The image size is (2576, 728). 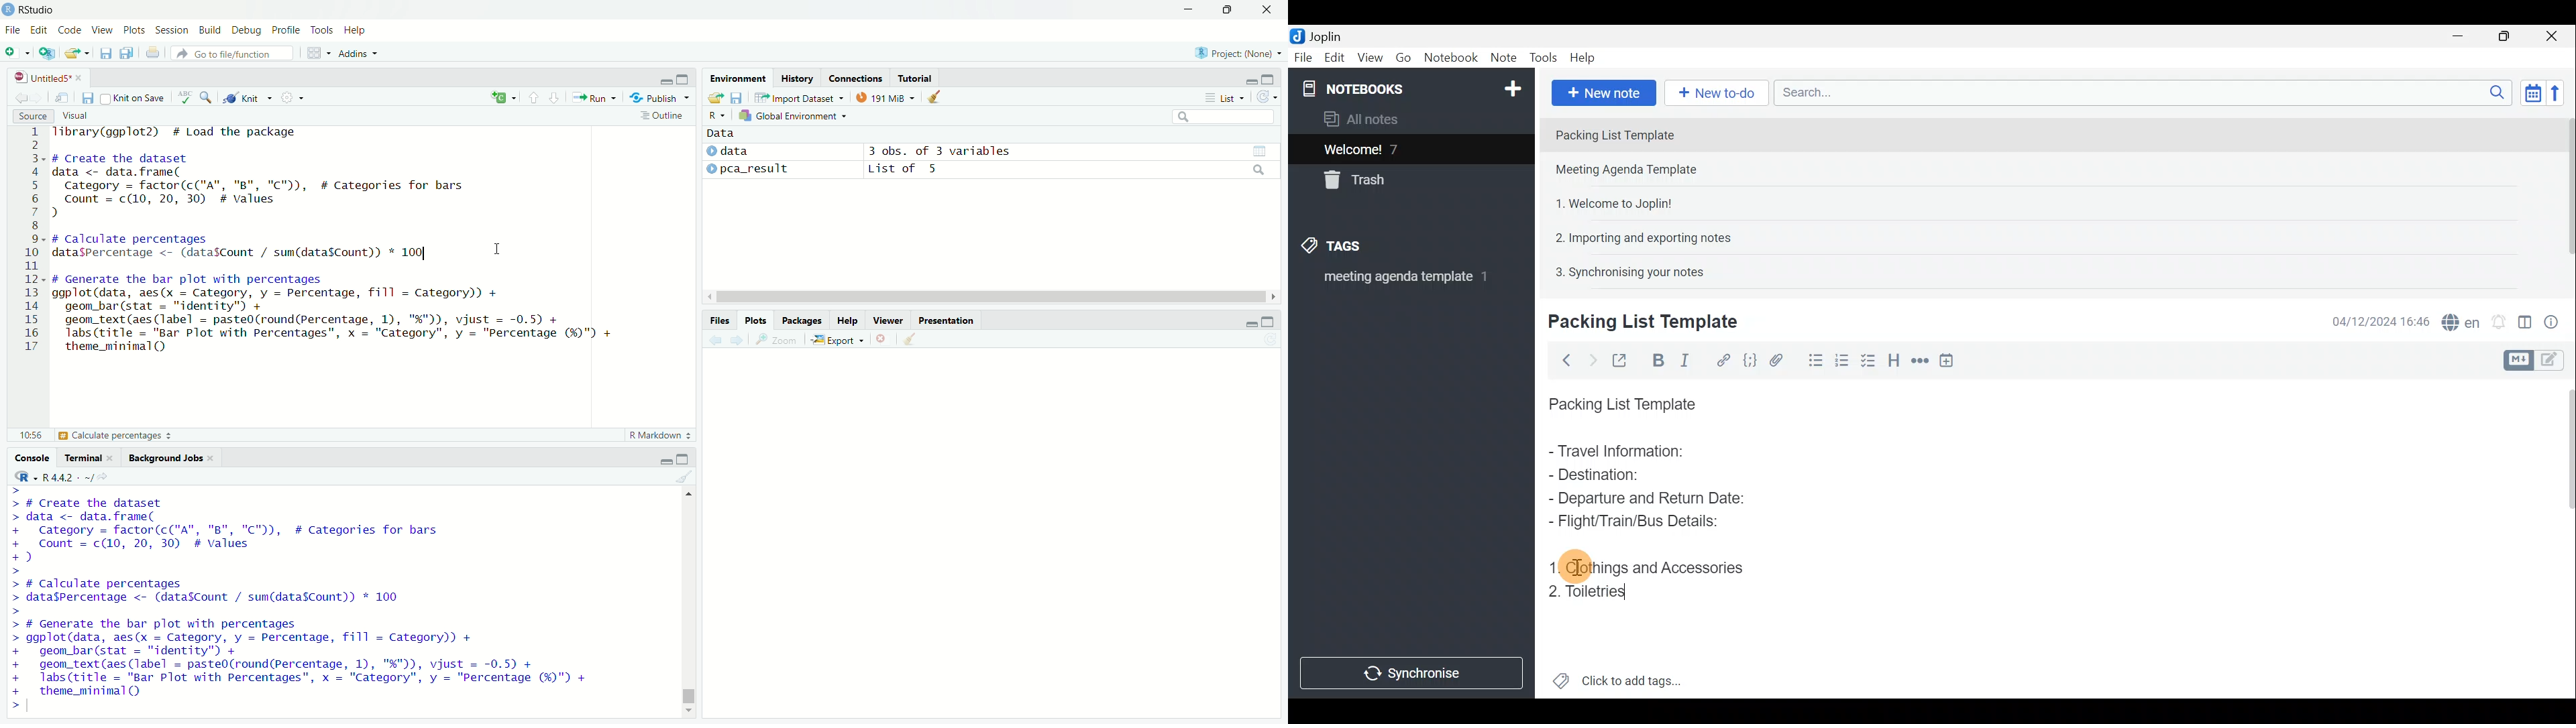 What do you see at coordinates (737, 341) in the screenshot?
I see `go forward` at bounding box center [737, 341].